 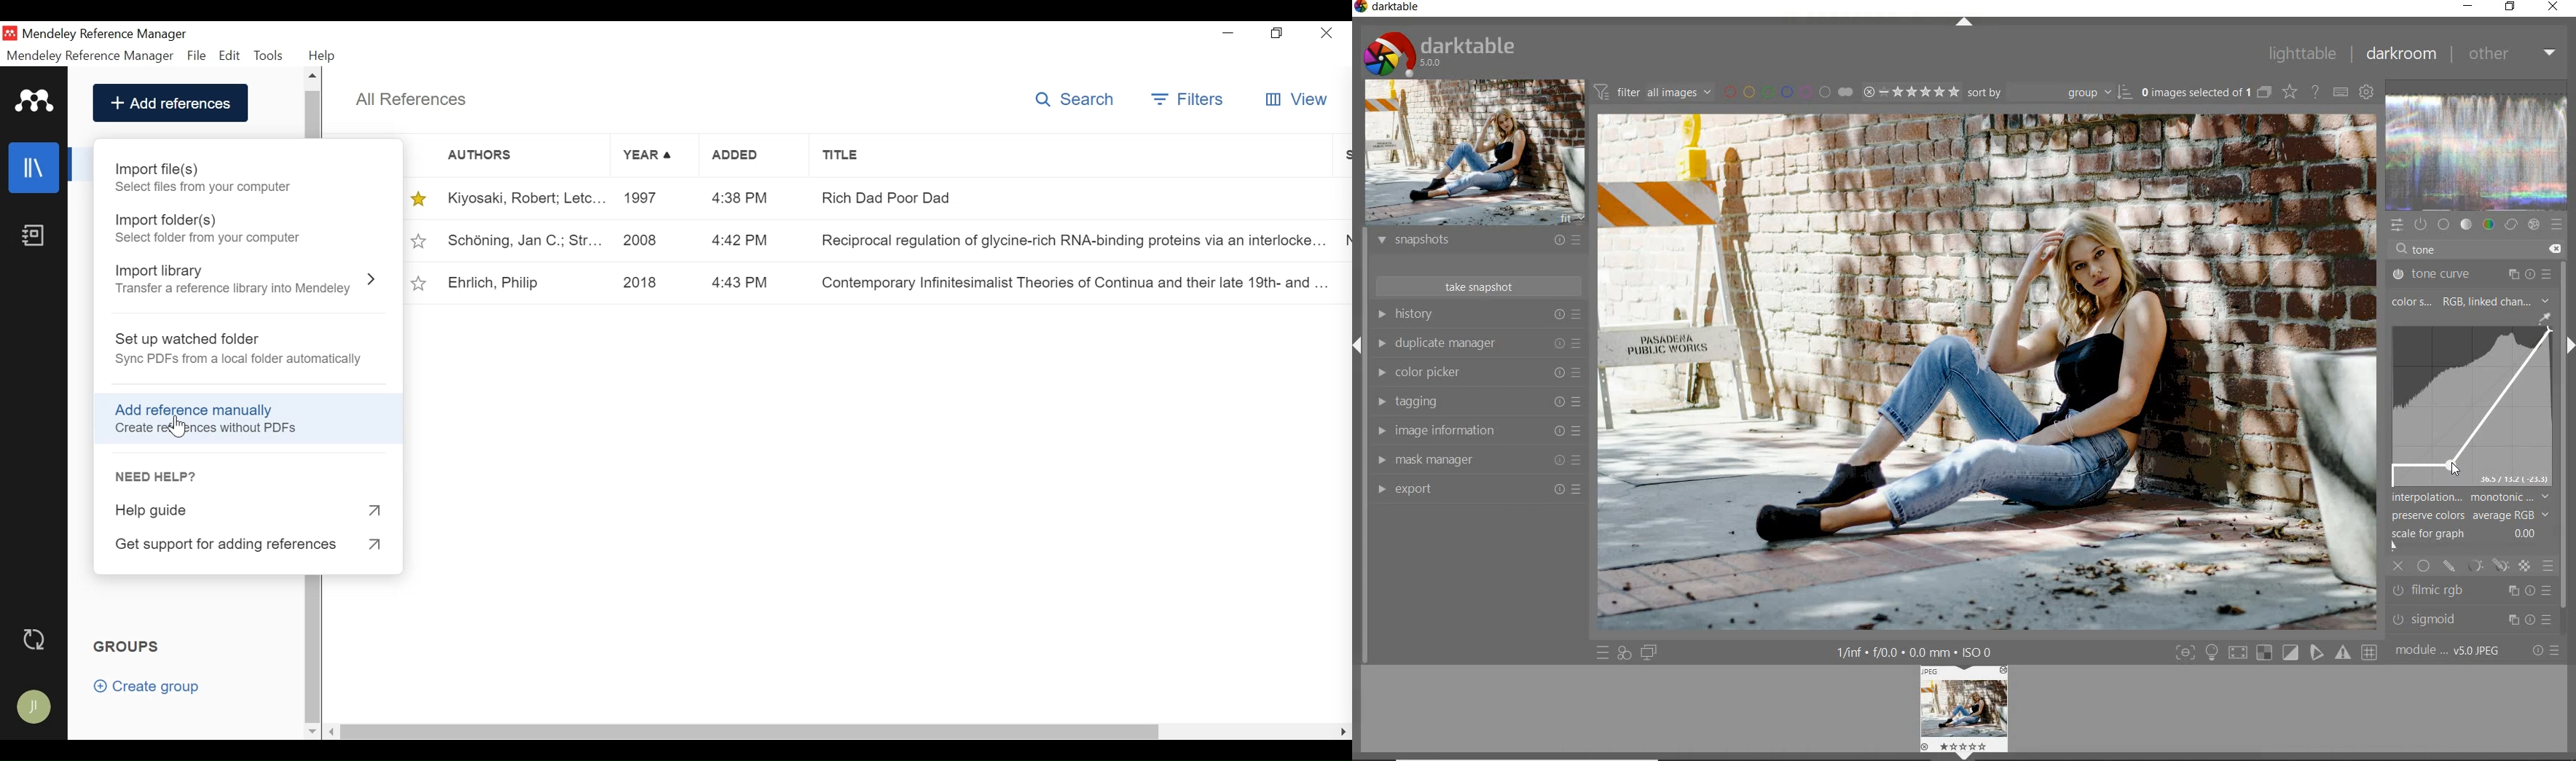 I want to click on Import Library, so click(x=168, y=271).